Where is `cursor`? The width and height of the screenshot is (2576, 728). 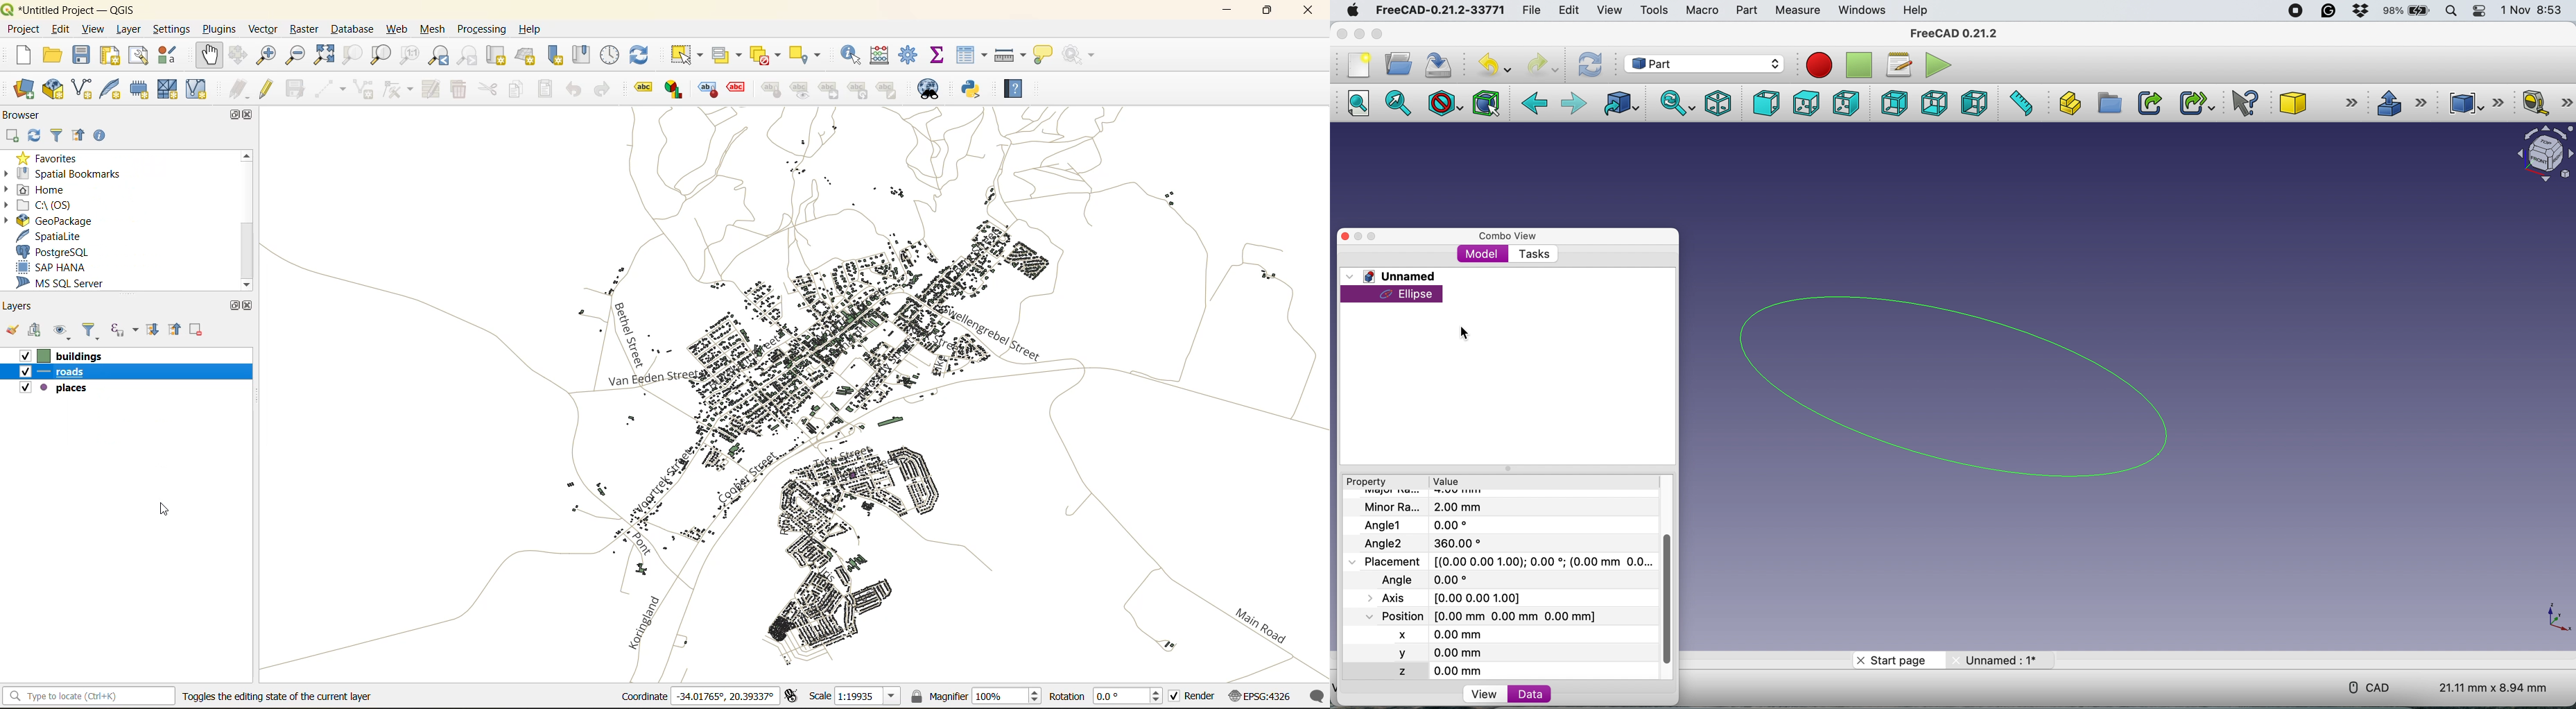 cursor is located at coordinates (163, 511).